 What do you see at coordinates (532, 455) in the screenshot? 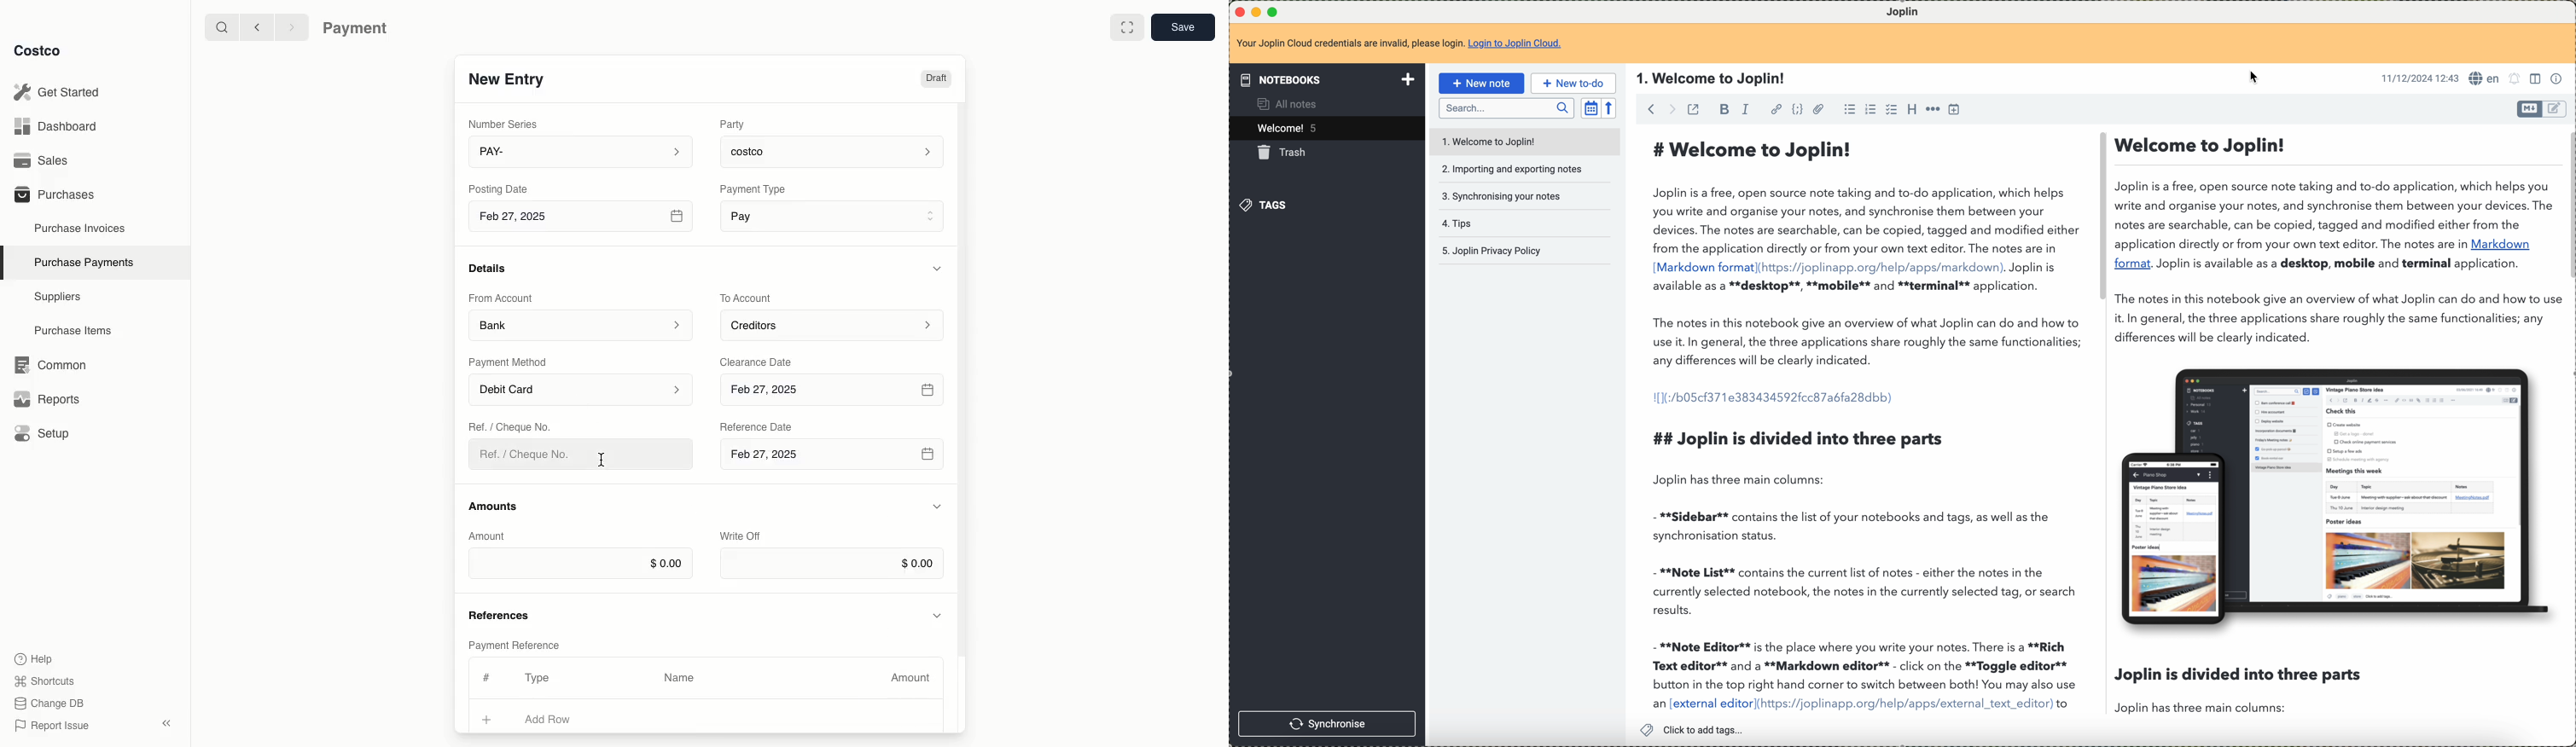
I see `Ref. / Cheque No.` at bounding box center [532, 455].